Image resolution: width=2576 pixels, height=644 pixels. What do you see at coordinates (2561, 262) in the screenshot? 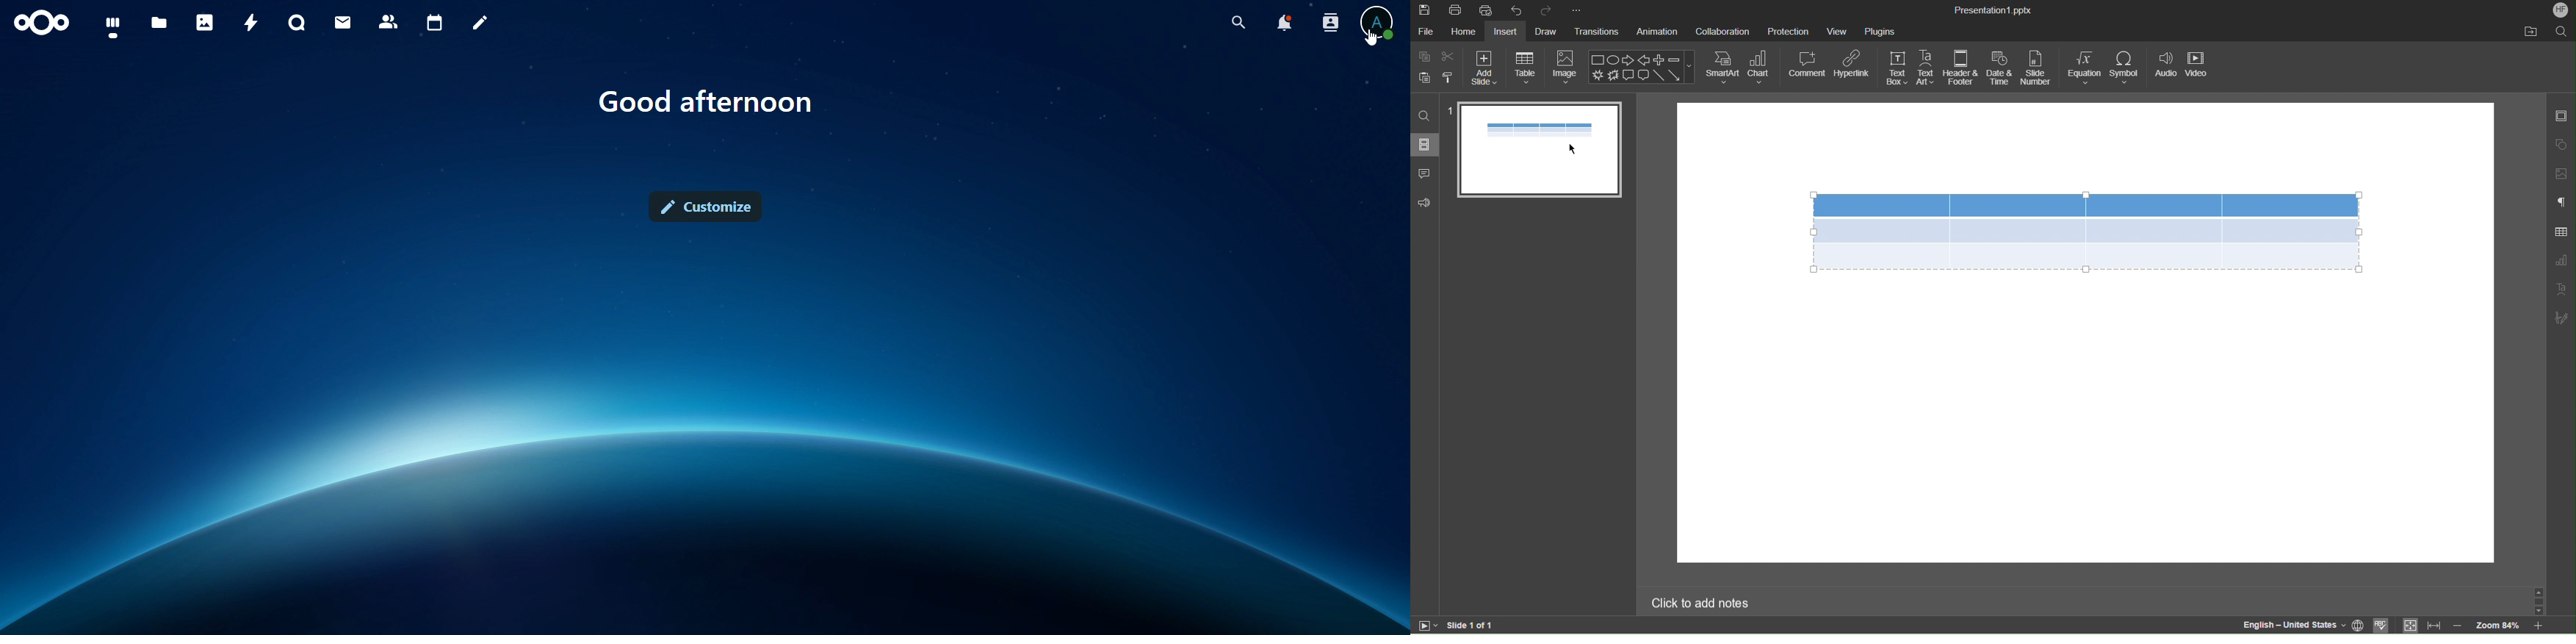
I see `Graph Settings` at bounding box center [2561, 262].